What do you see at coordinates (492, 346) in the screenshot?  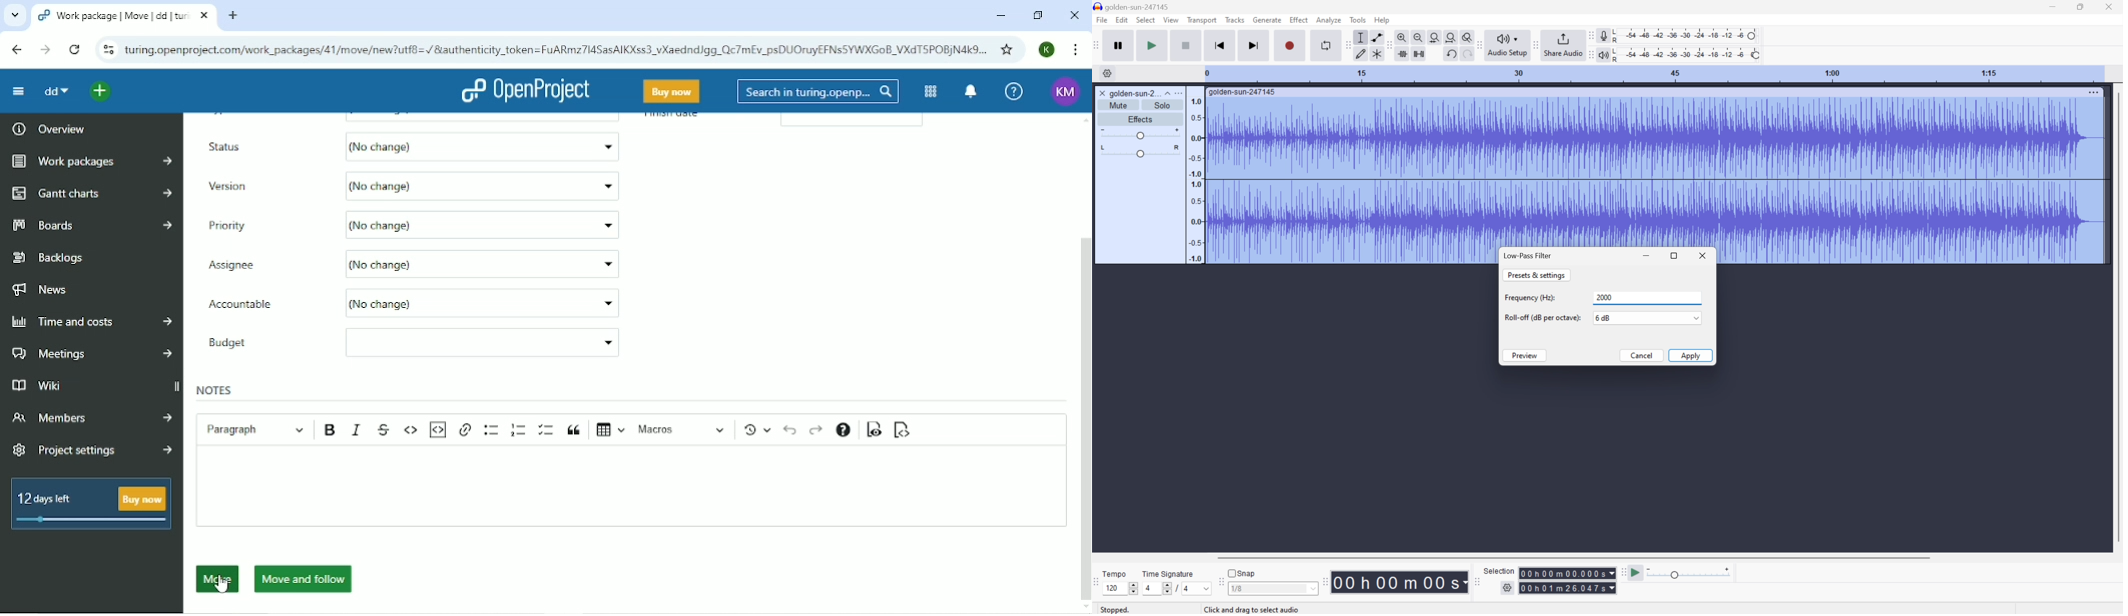 I see `Empty box` at bounding box center [492, 346].